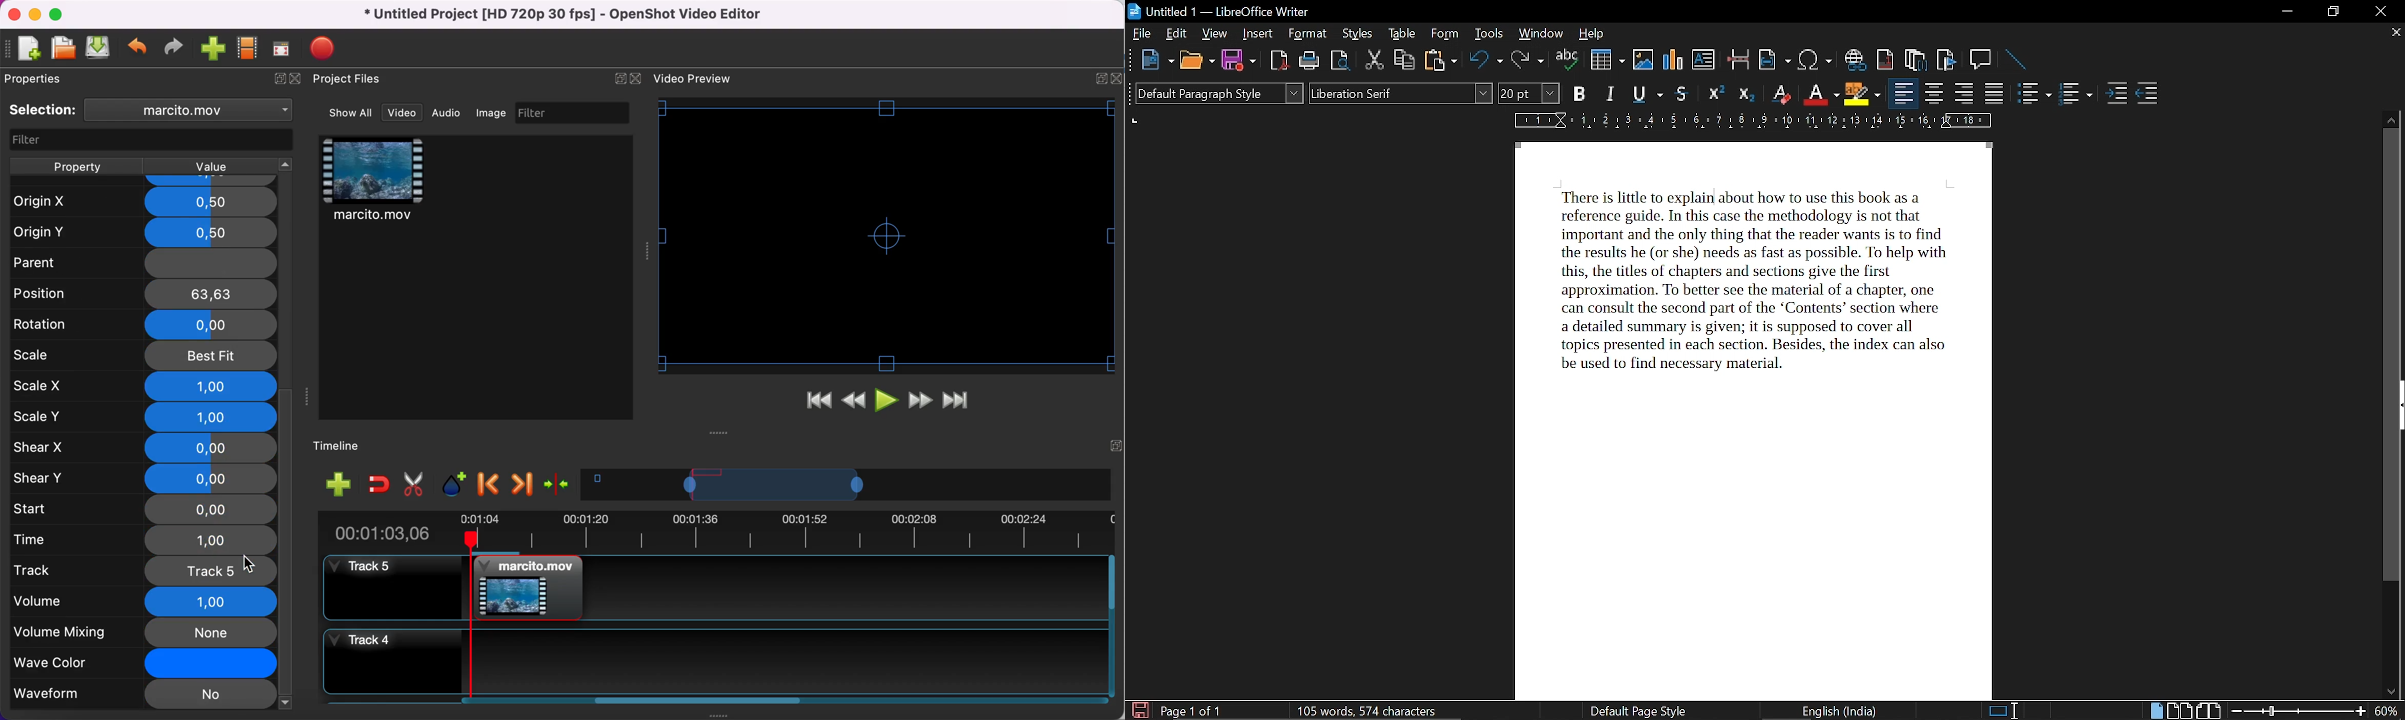  I want to click on insert endnote, so click(1886, 59).